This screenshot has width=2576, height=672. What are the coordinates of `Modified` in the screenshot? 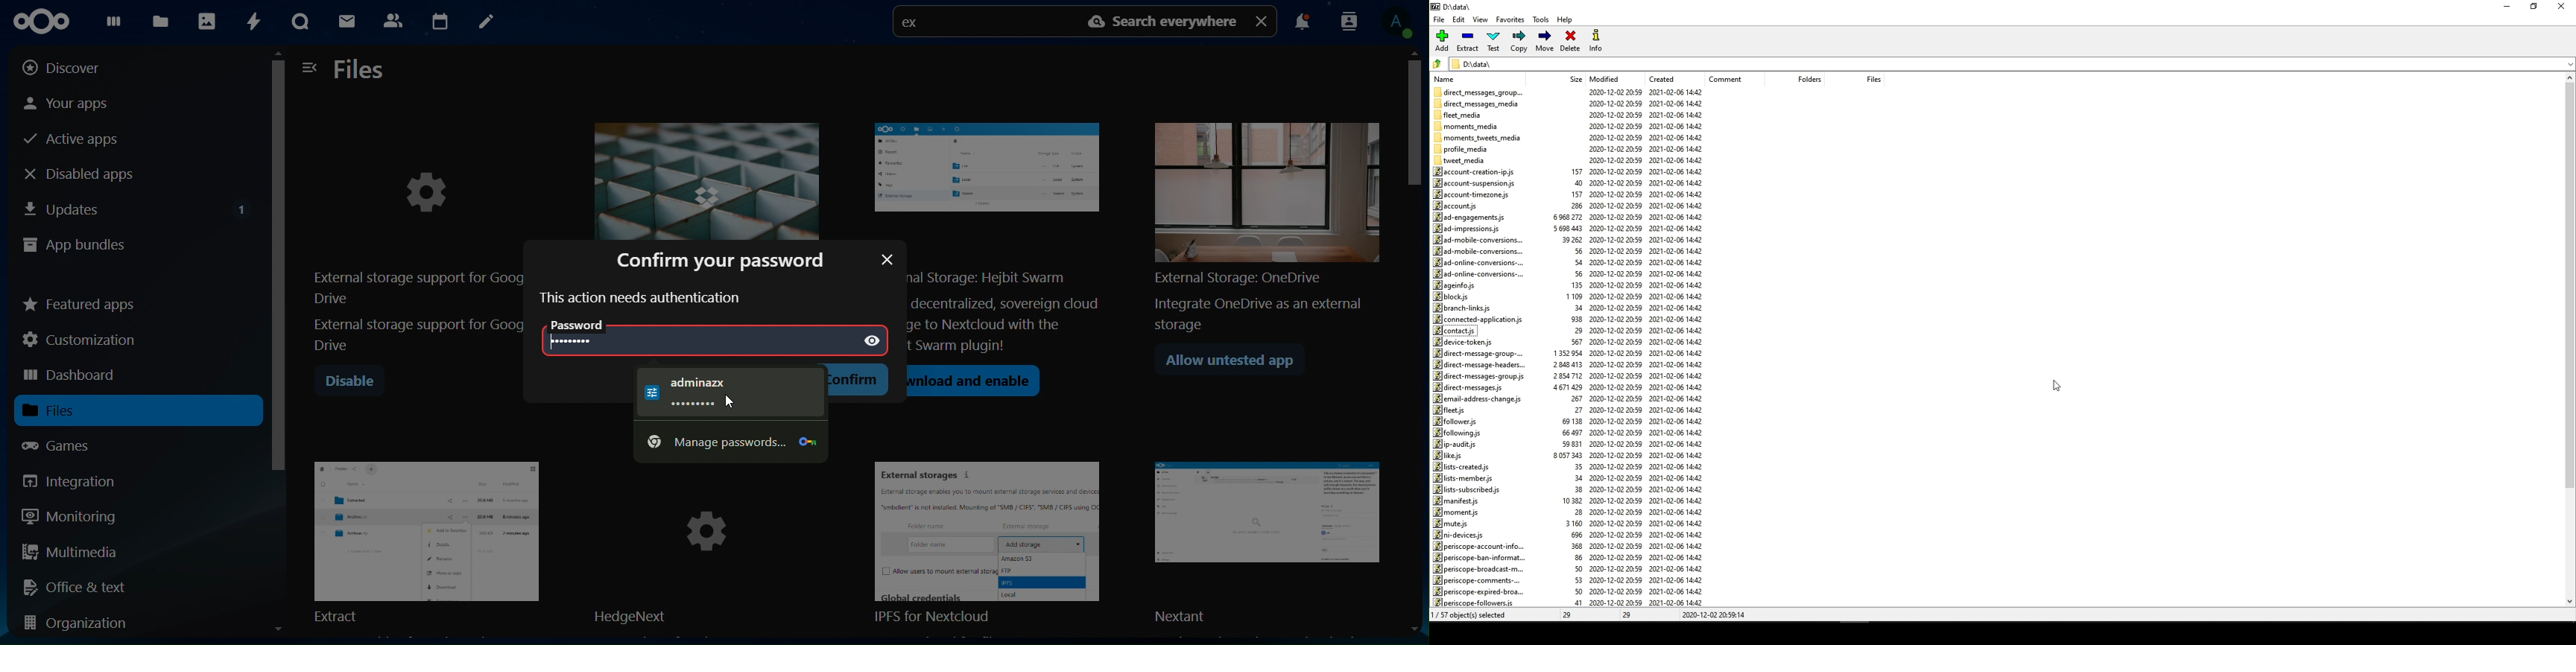 It's located at (1607, 78).